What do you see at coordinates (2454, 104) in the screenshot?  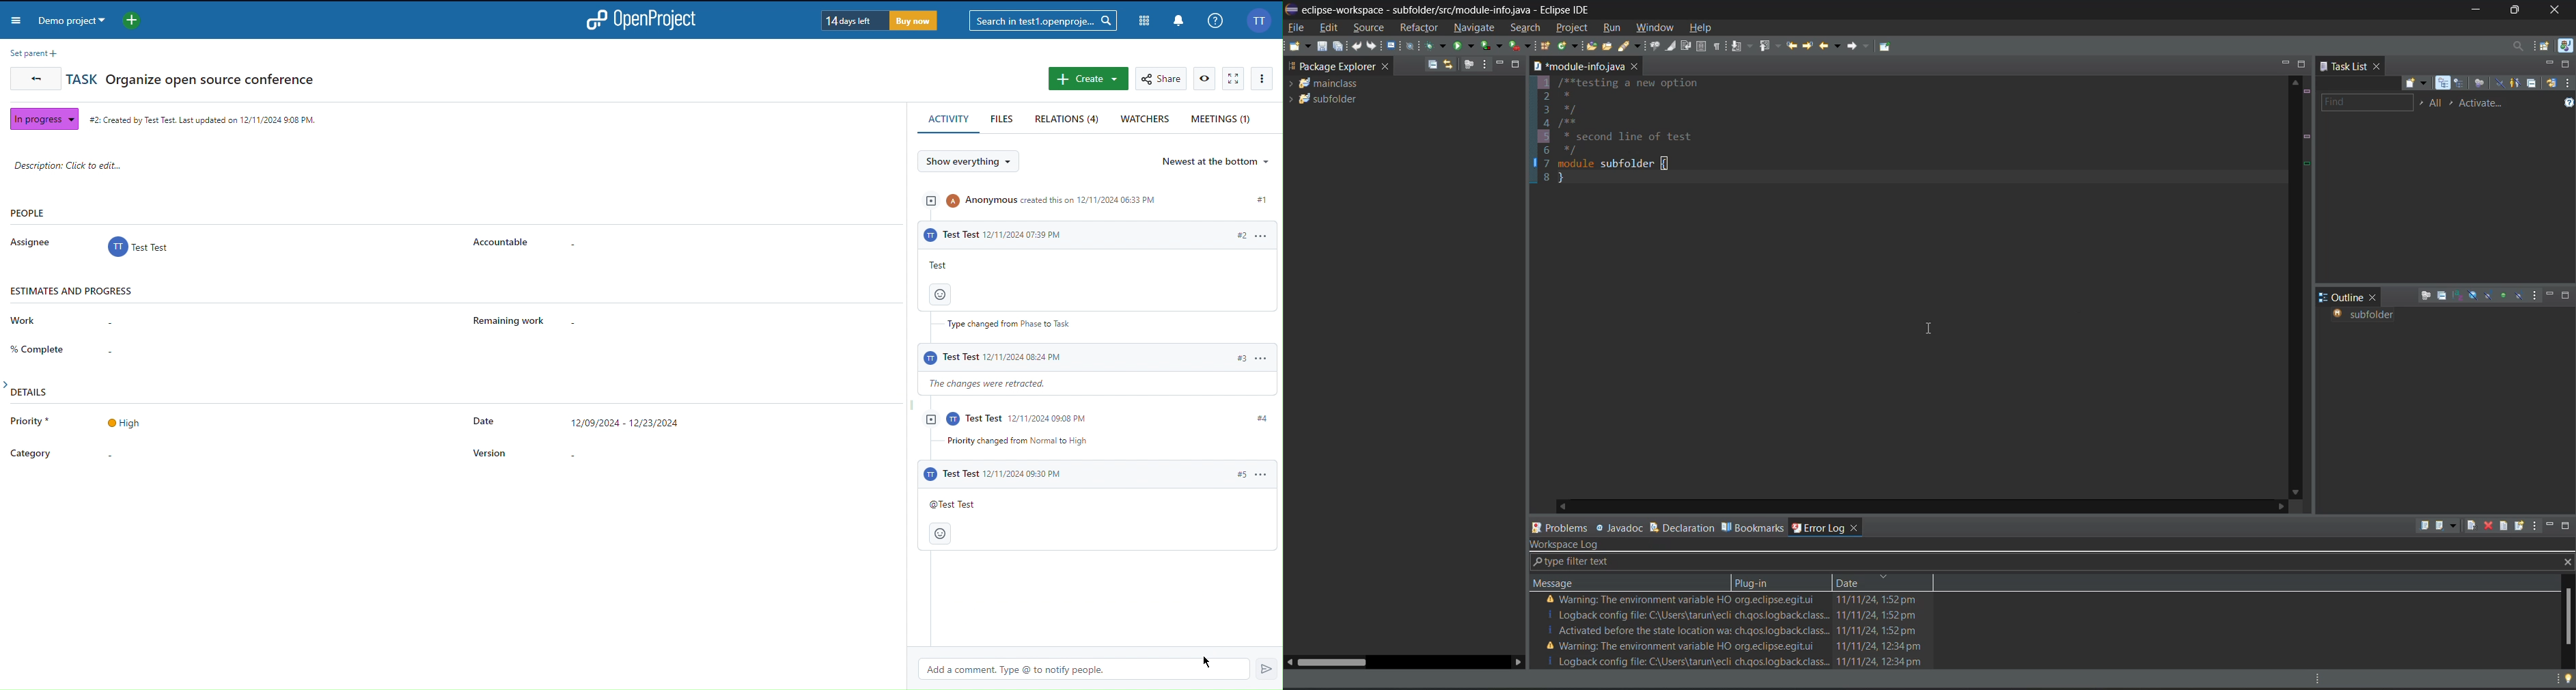 I see `select active task` at bounding box center [2454, 104].